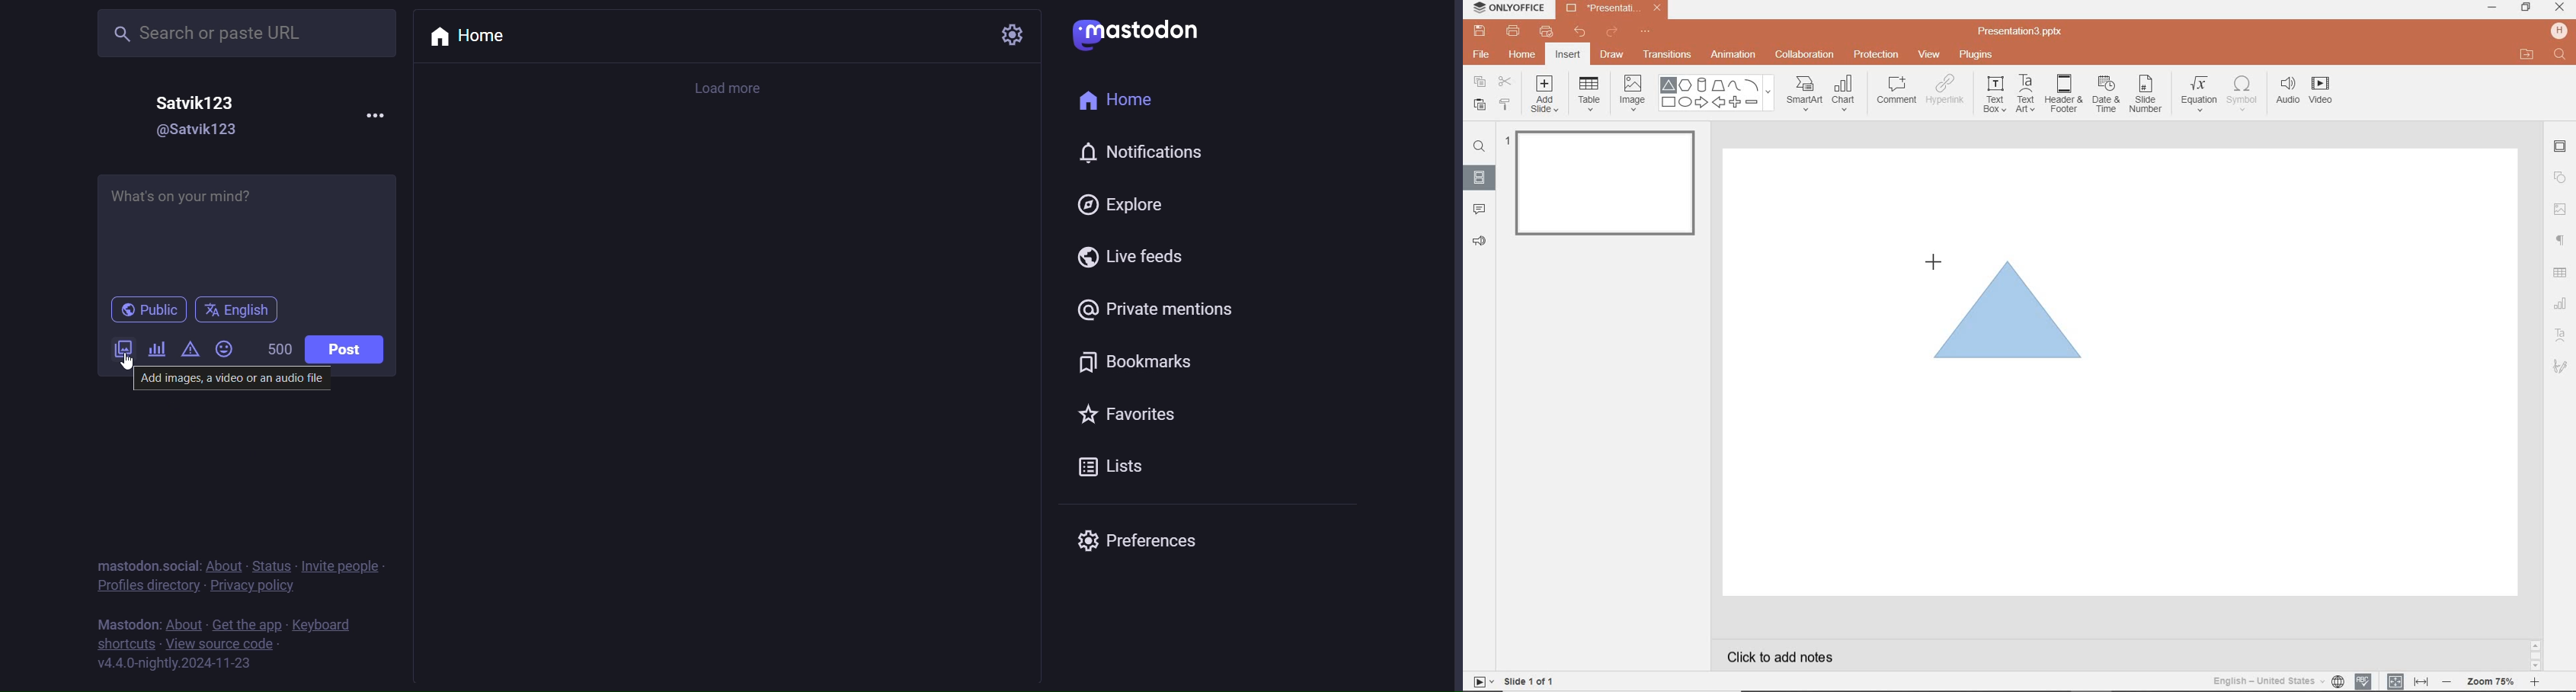  I want to click on SAVE, so click(1481, 30).